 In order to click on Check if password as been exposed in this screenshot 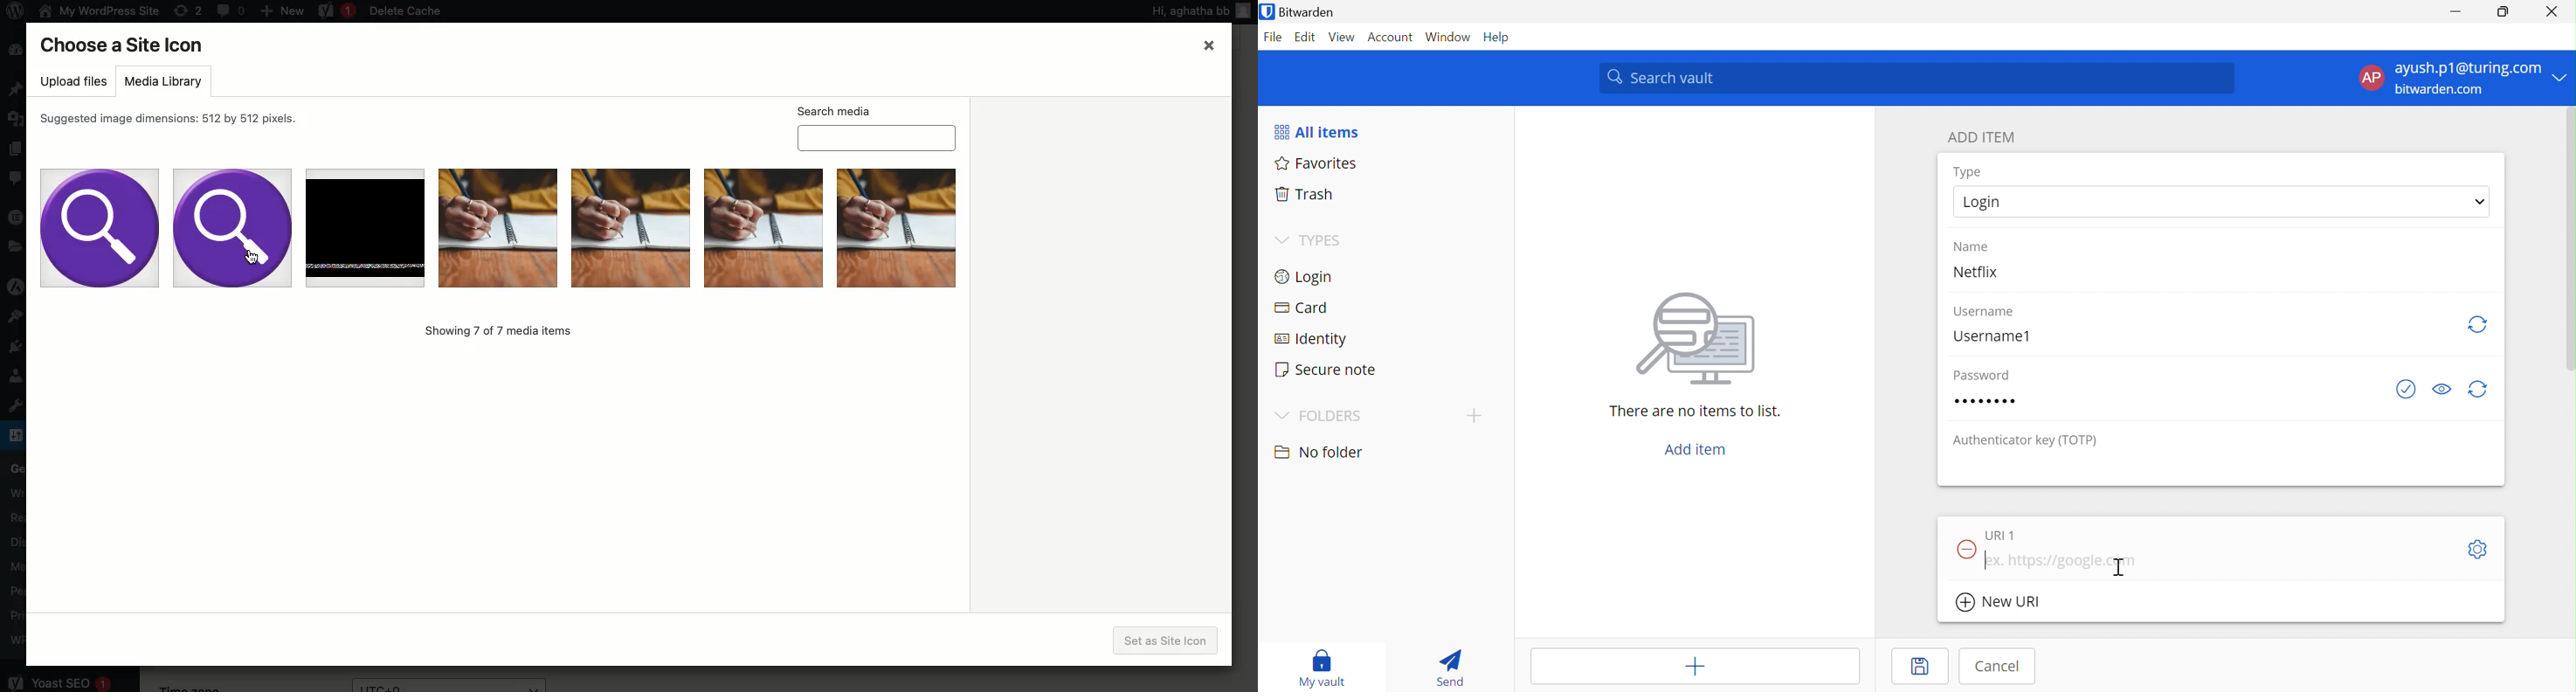, I will do `click(2406, 389)`.